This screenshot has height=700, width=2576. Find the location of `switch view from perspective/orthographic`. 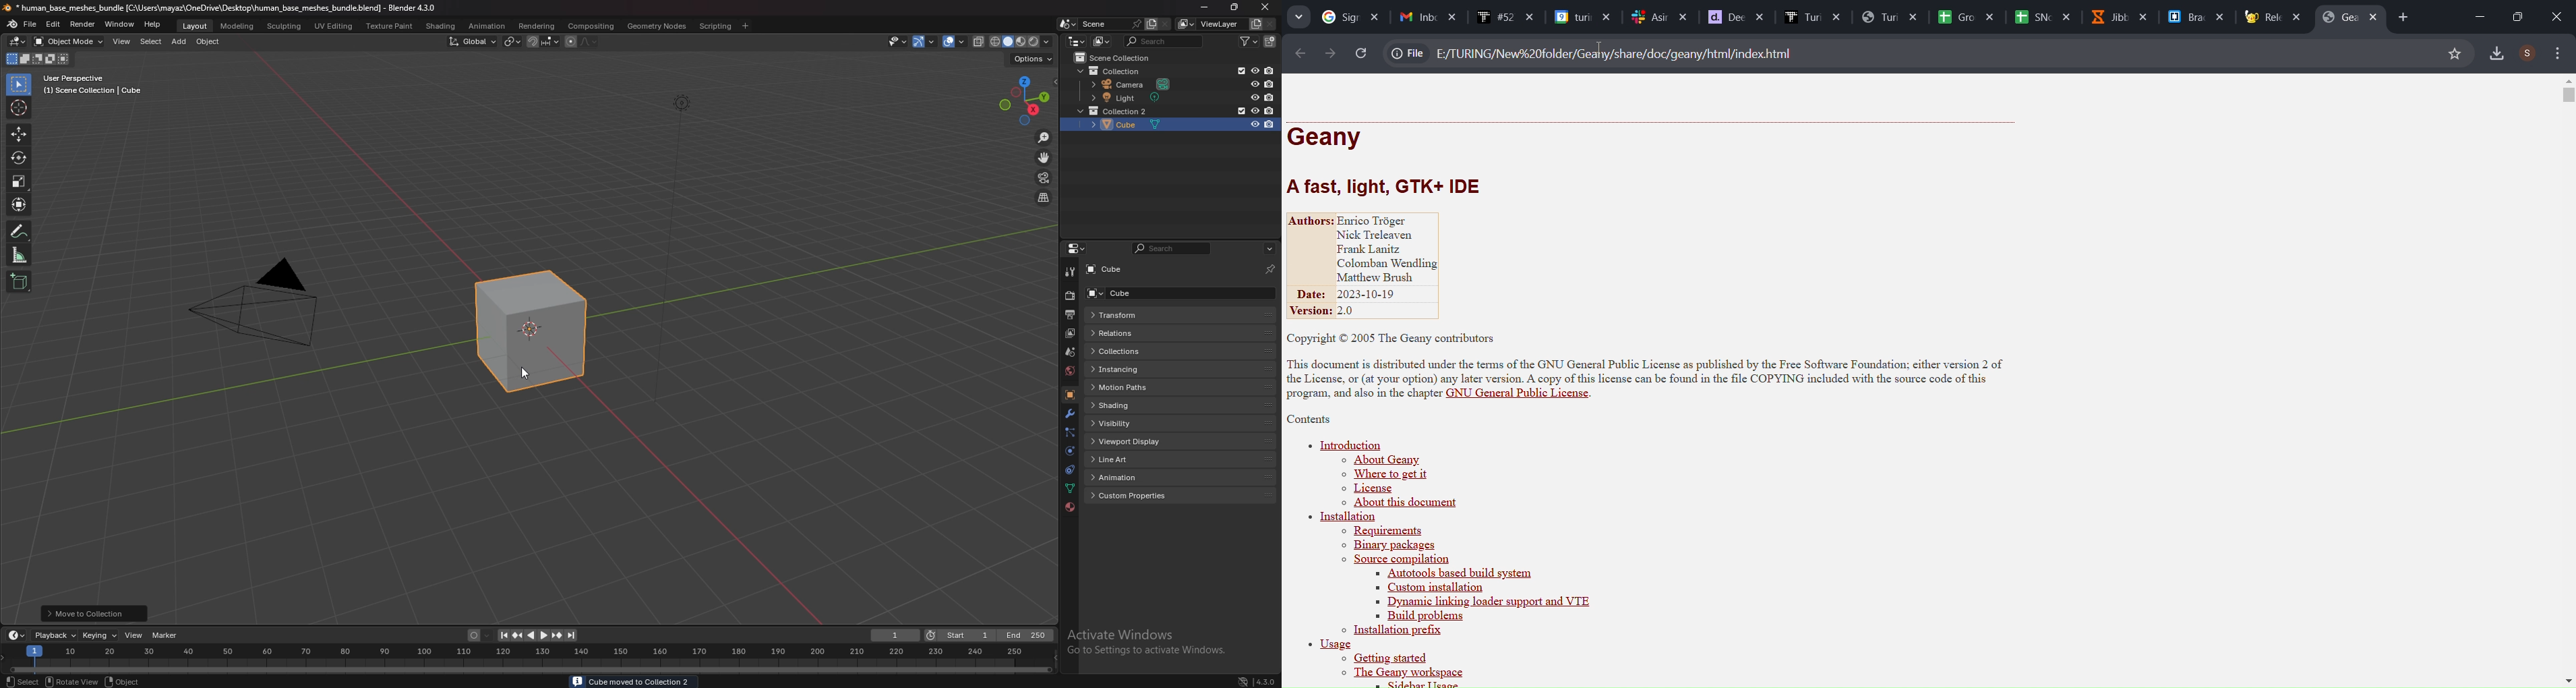

switch view from perspective/orthographic is located at coordinates (1043, 198).